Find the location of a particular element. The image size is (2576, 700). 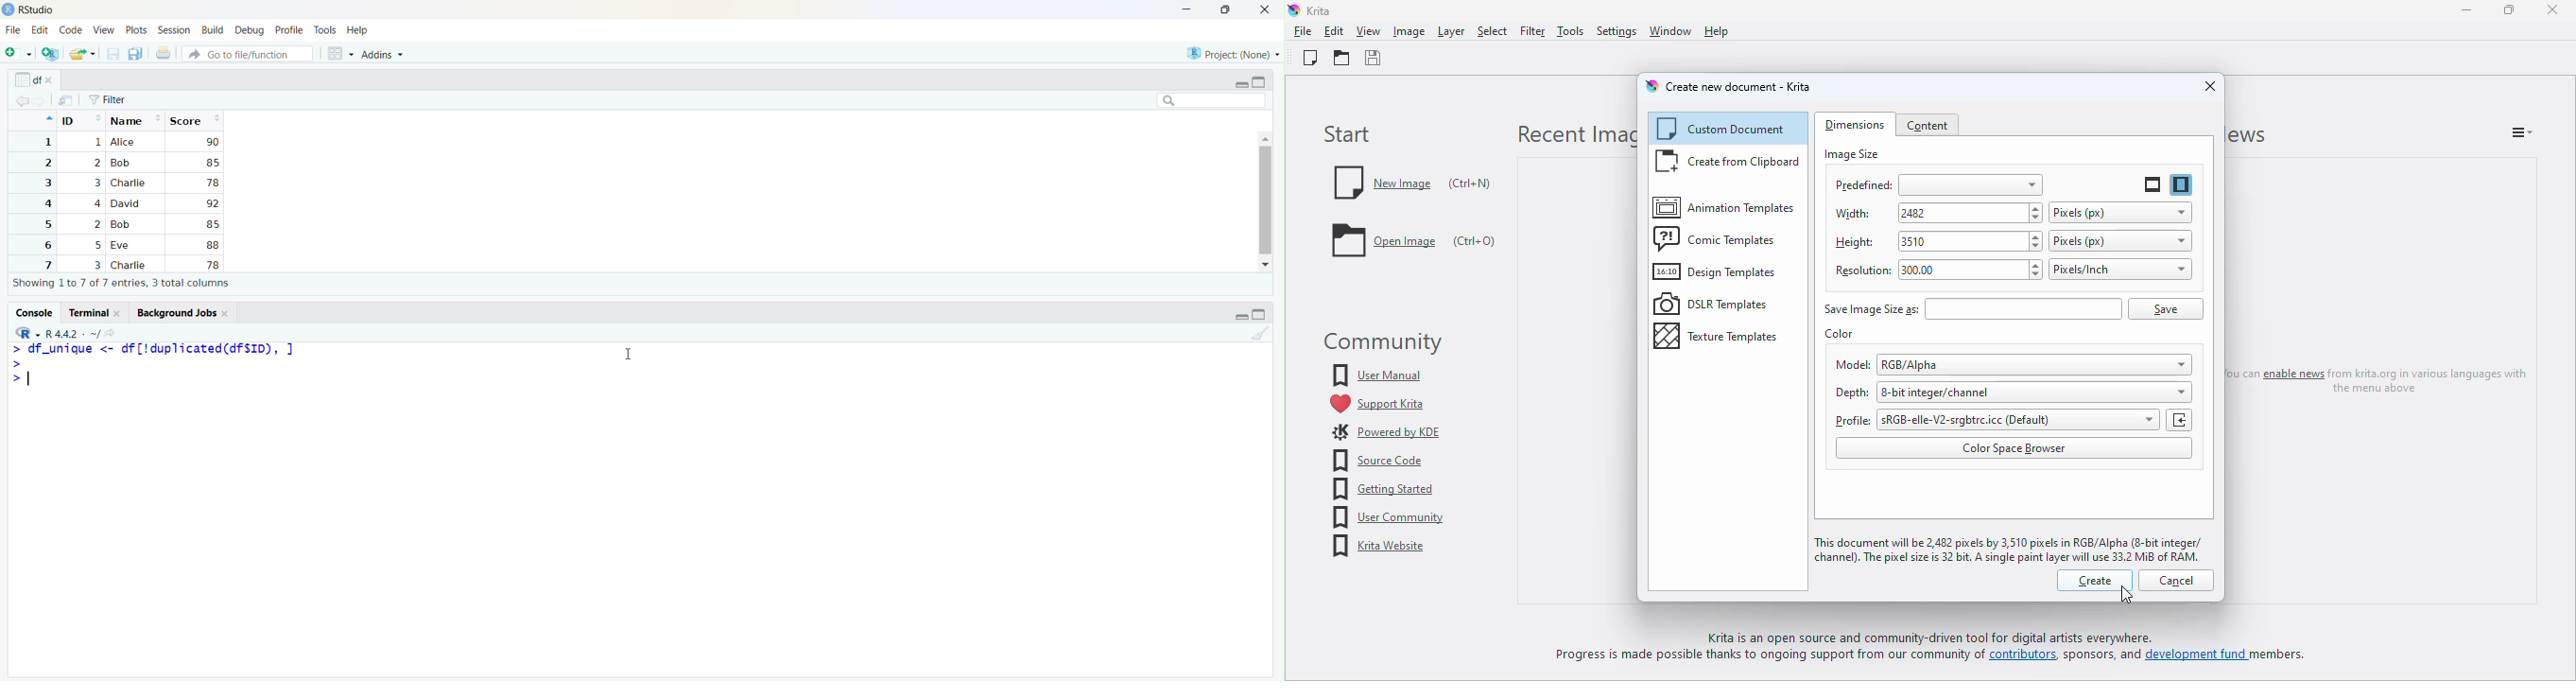

New project is located at coordinates (51, 54).